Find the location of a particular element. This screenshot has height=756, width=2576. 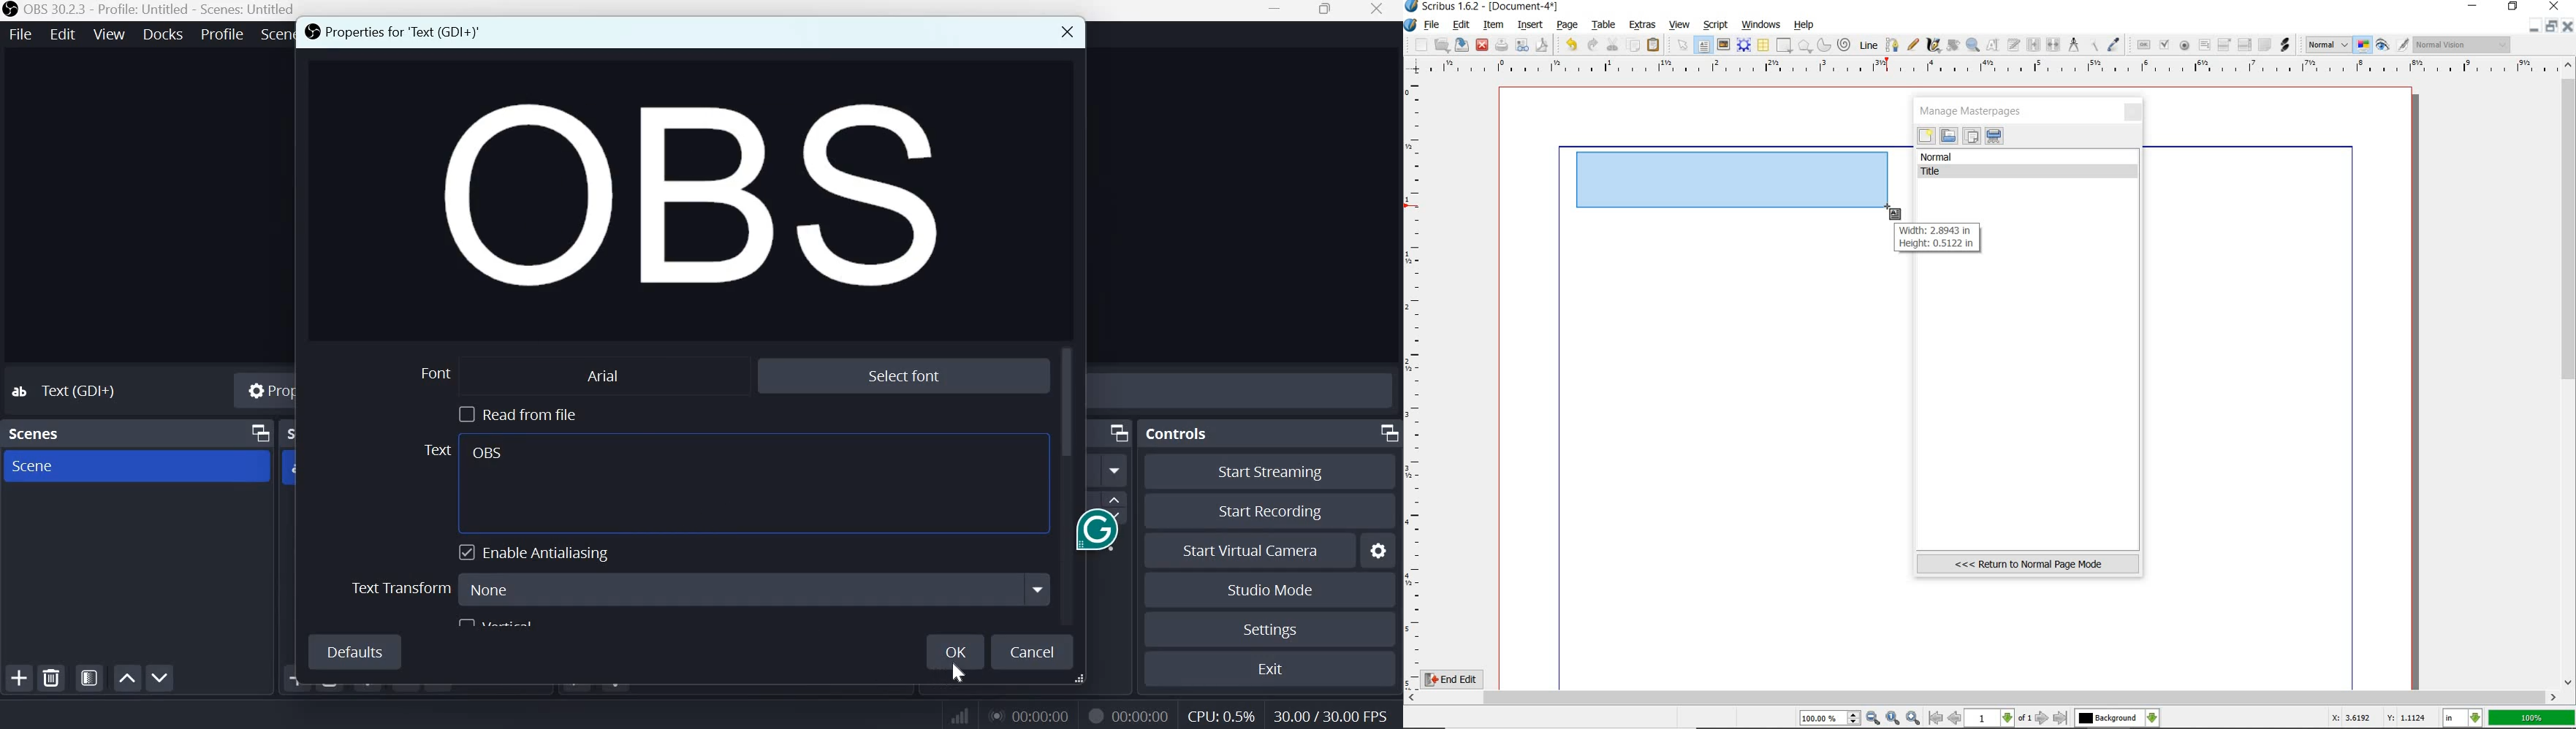

file is located at coordinates (1432, 25).